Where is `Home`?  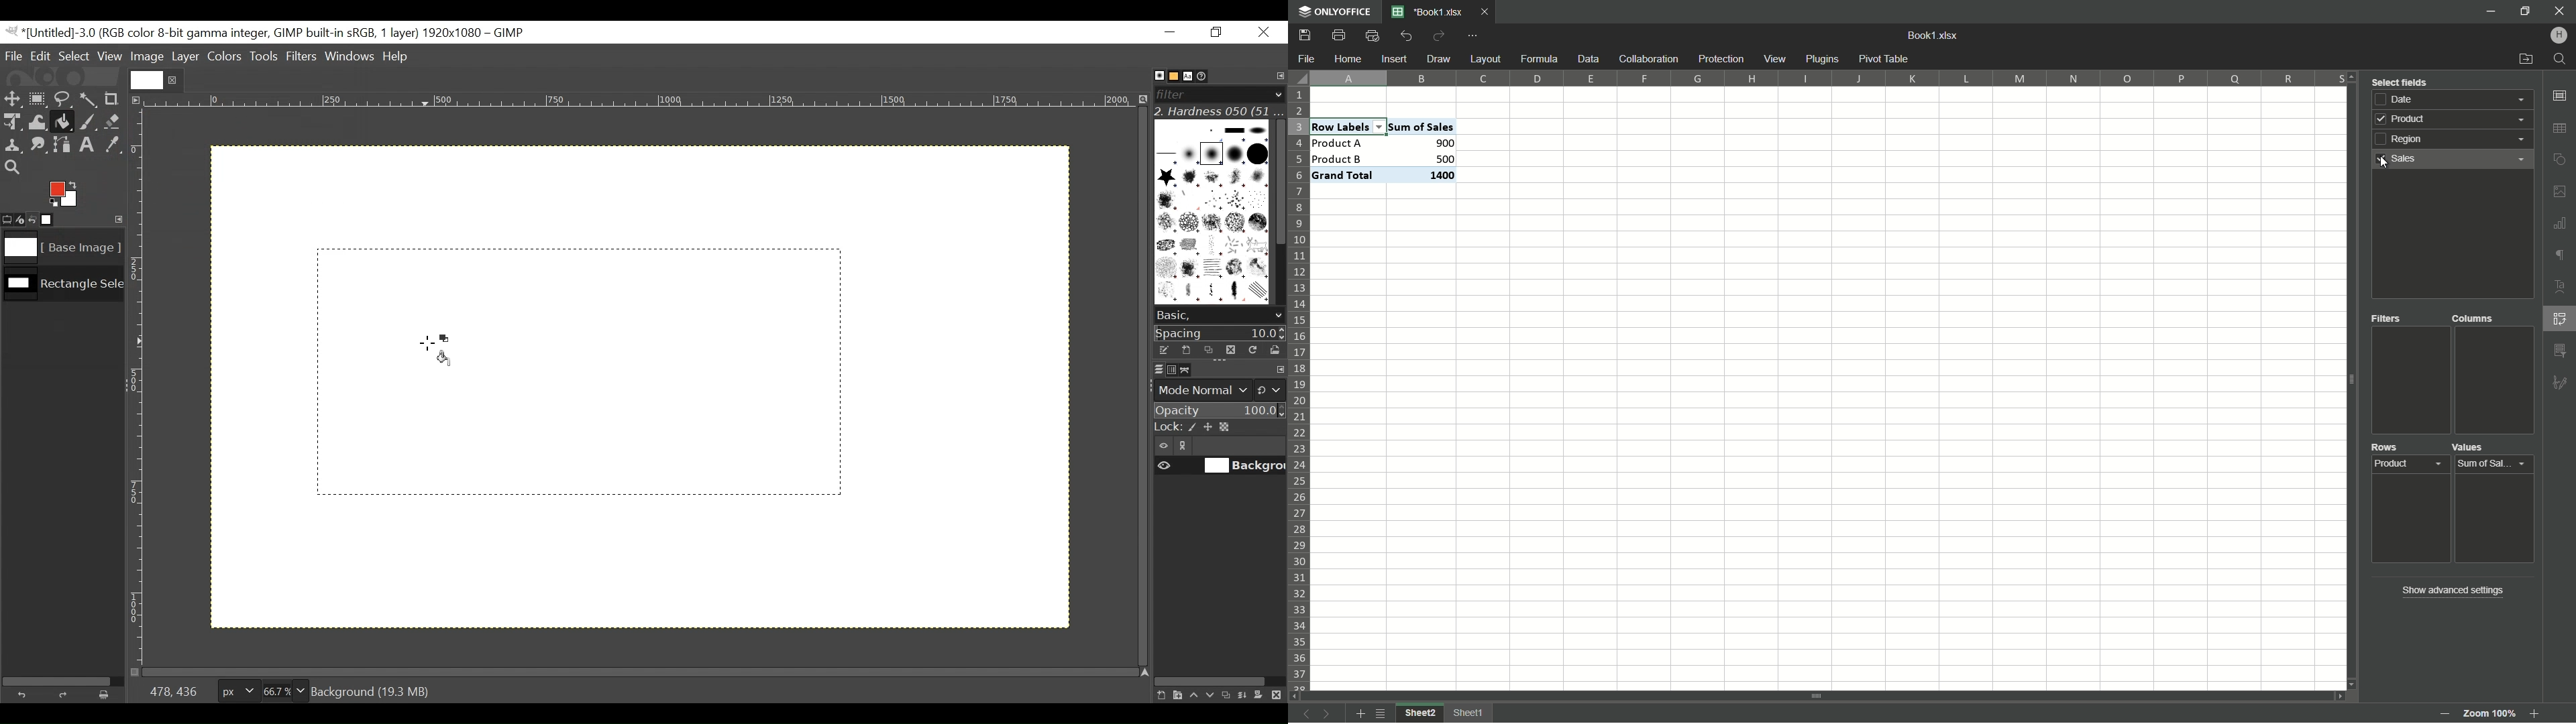
Home is located at coordinates (1349, 58).